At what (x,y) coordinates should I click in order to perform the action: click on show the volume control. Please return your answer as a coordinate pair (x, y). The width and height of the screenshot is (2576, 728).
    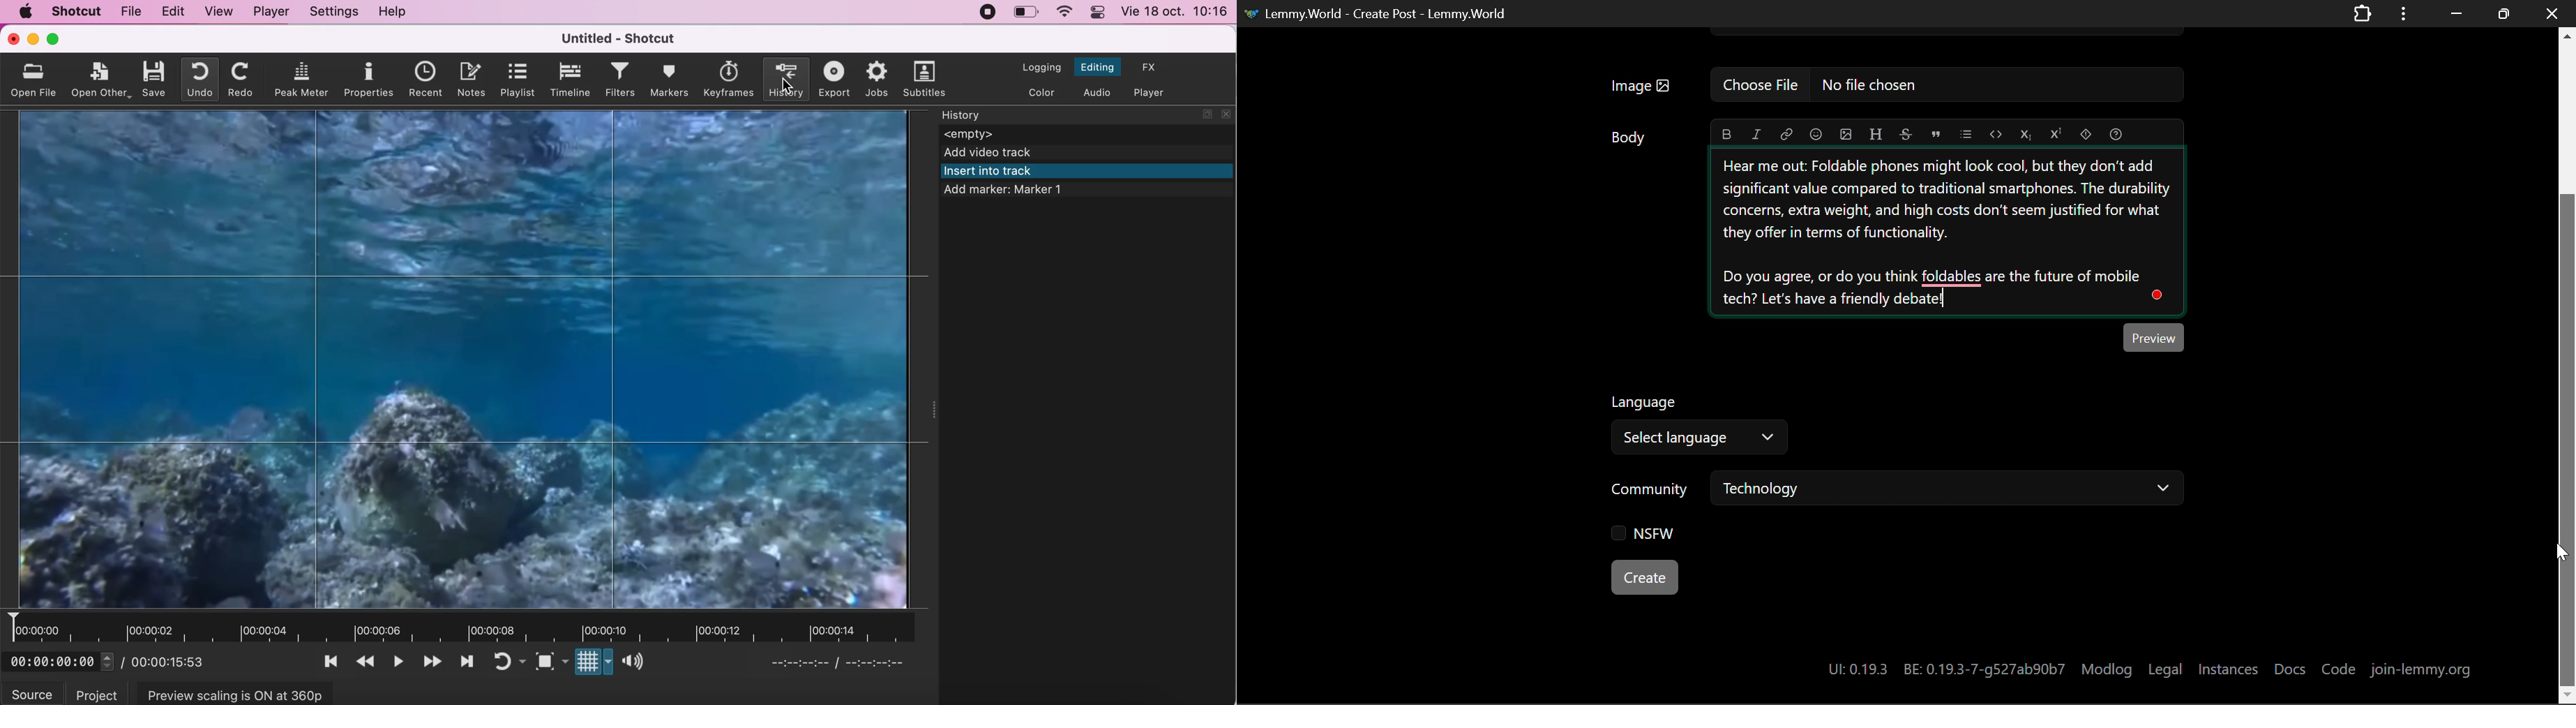
    Looking at the image, I should click on (634, 663).